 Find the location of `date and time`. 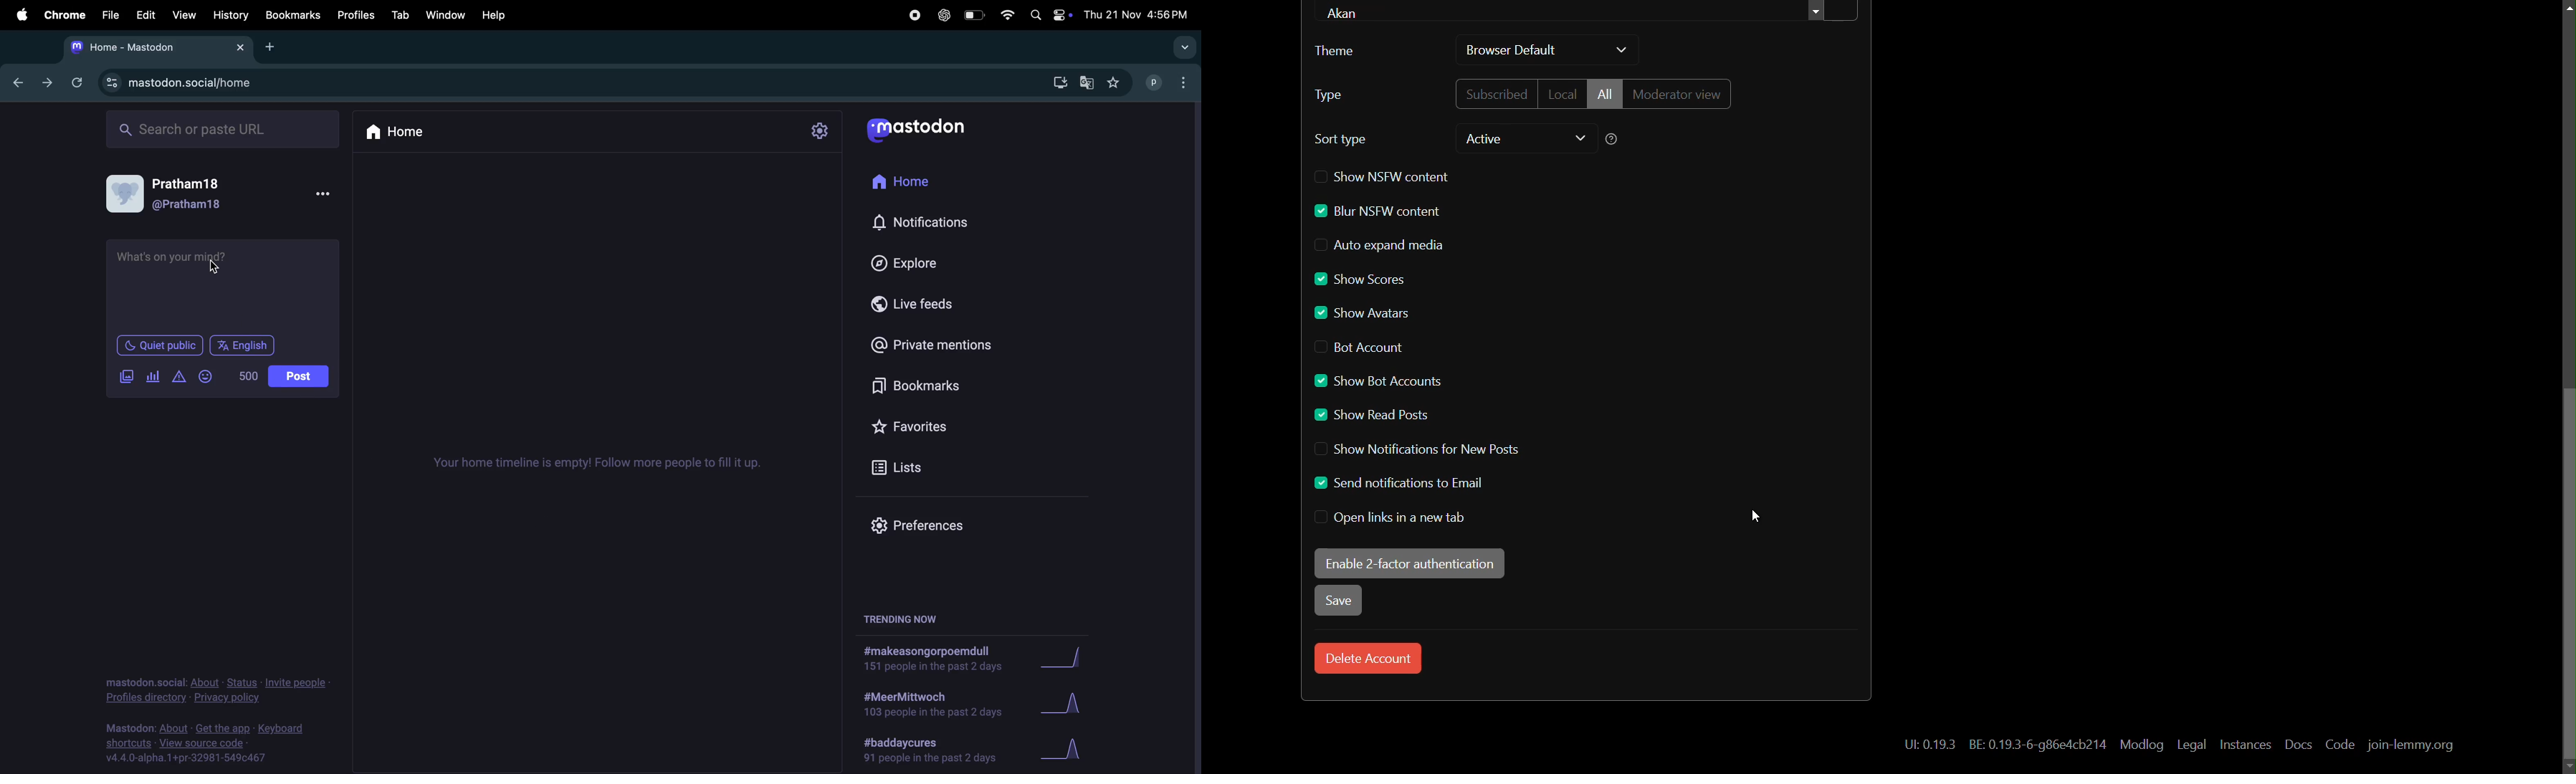

date and time is located at coordinates (1137, 14).